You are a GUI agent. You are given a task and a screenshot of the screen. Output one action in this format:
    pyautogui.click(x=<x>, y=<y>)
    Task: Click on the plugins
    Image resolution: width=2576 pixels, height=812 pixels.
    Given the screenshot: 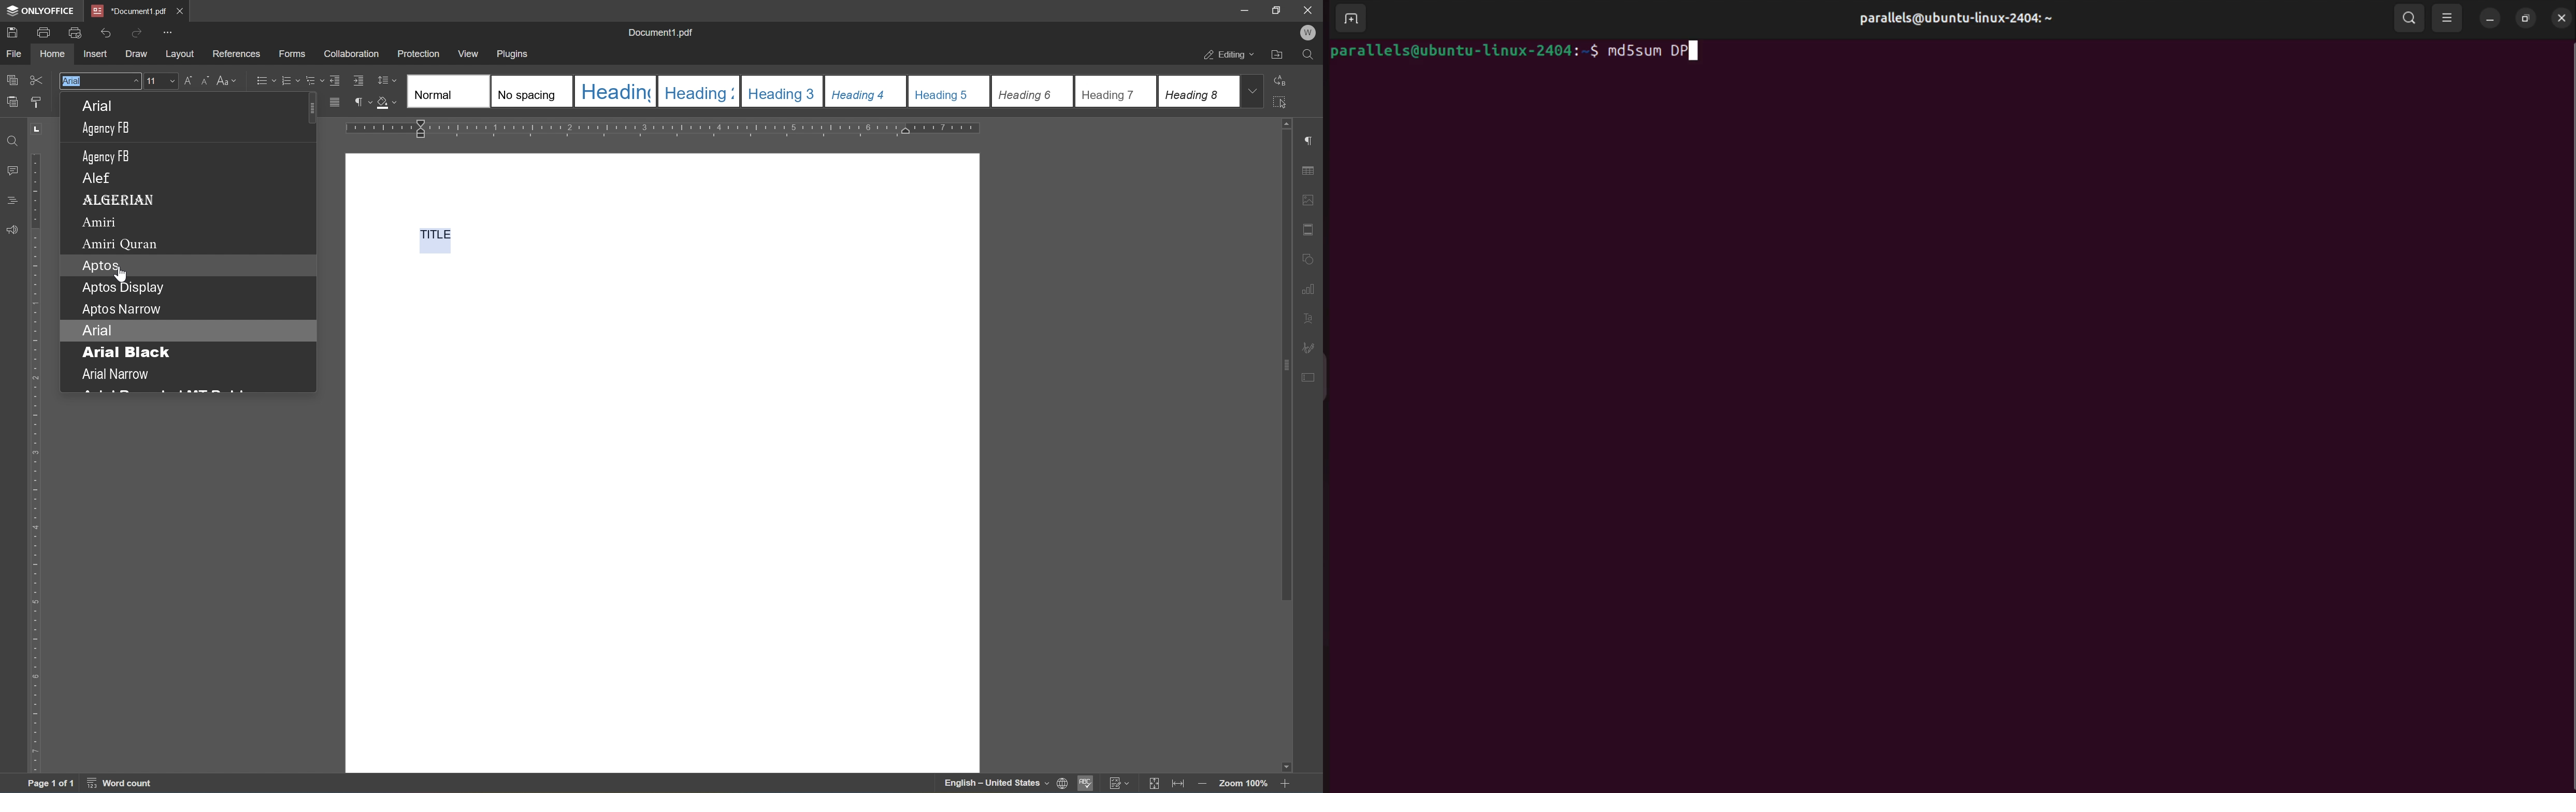 What is the action you would take?
    pyautogui.click(x=513, y=54)
    